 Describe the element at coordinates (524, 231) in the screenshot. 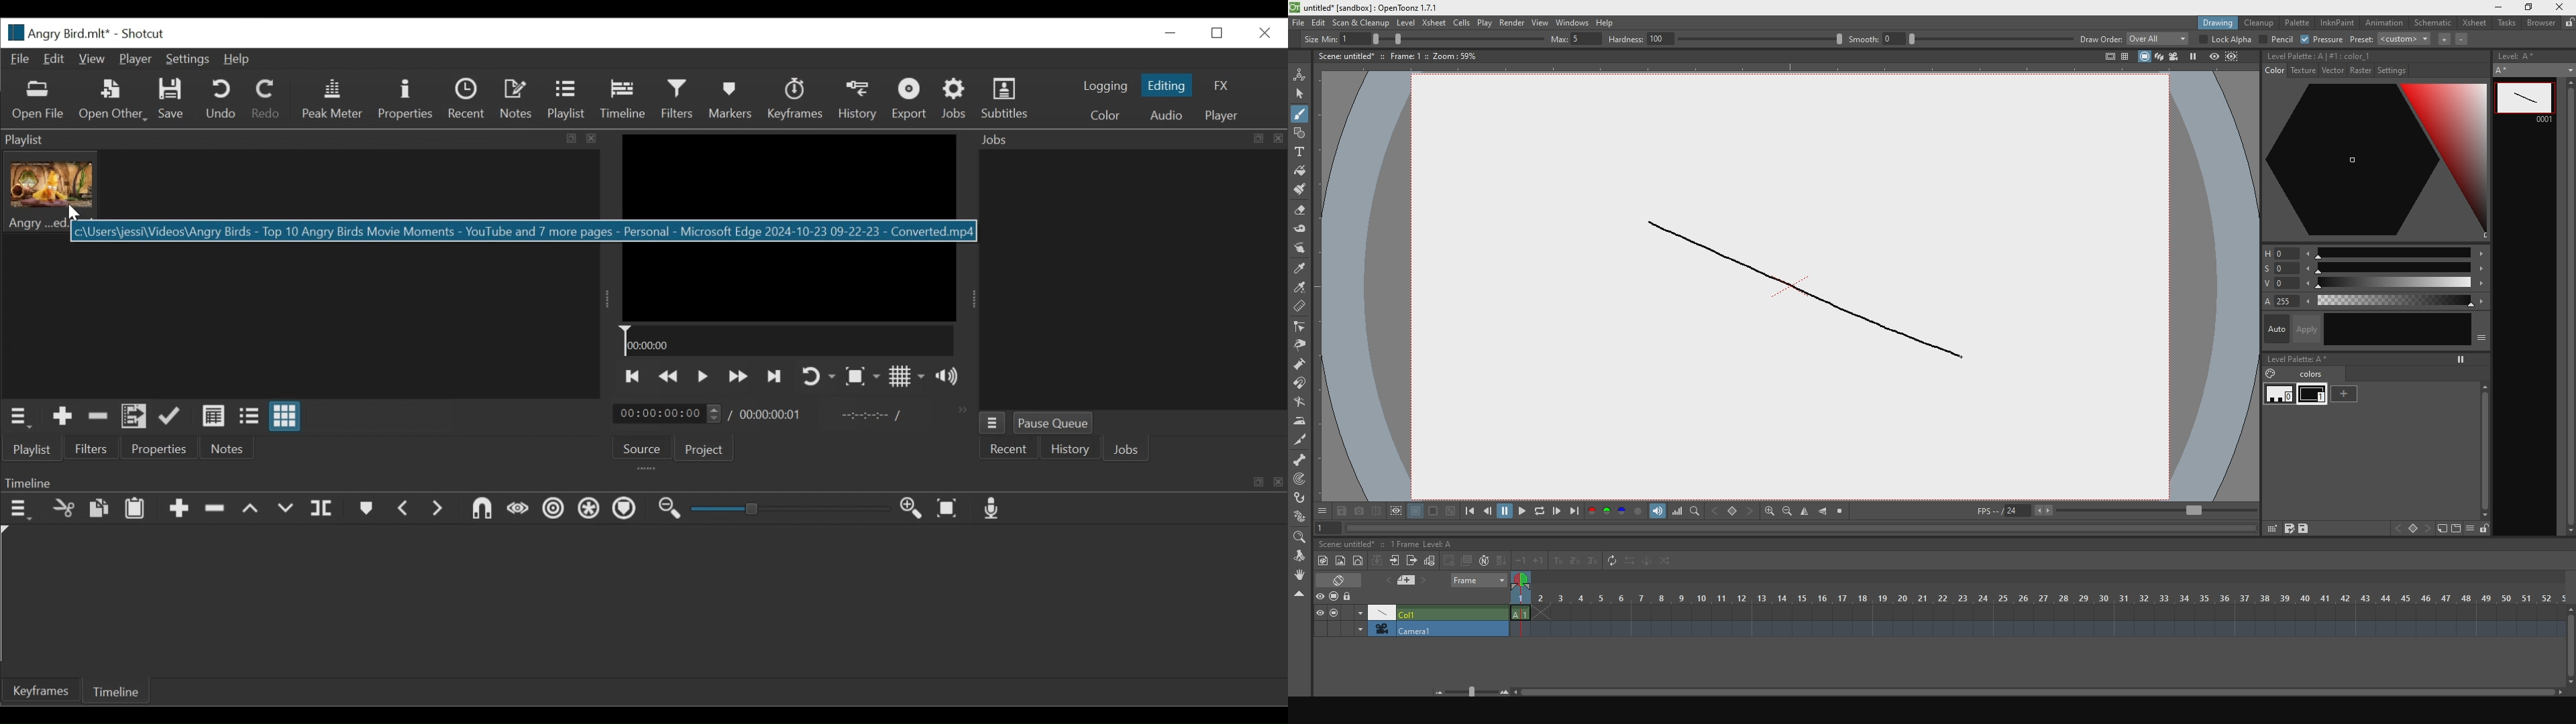

I see `File Path` at that location.